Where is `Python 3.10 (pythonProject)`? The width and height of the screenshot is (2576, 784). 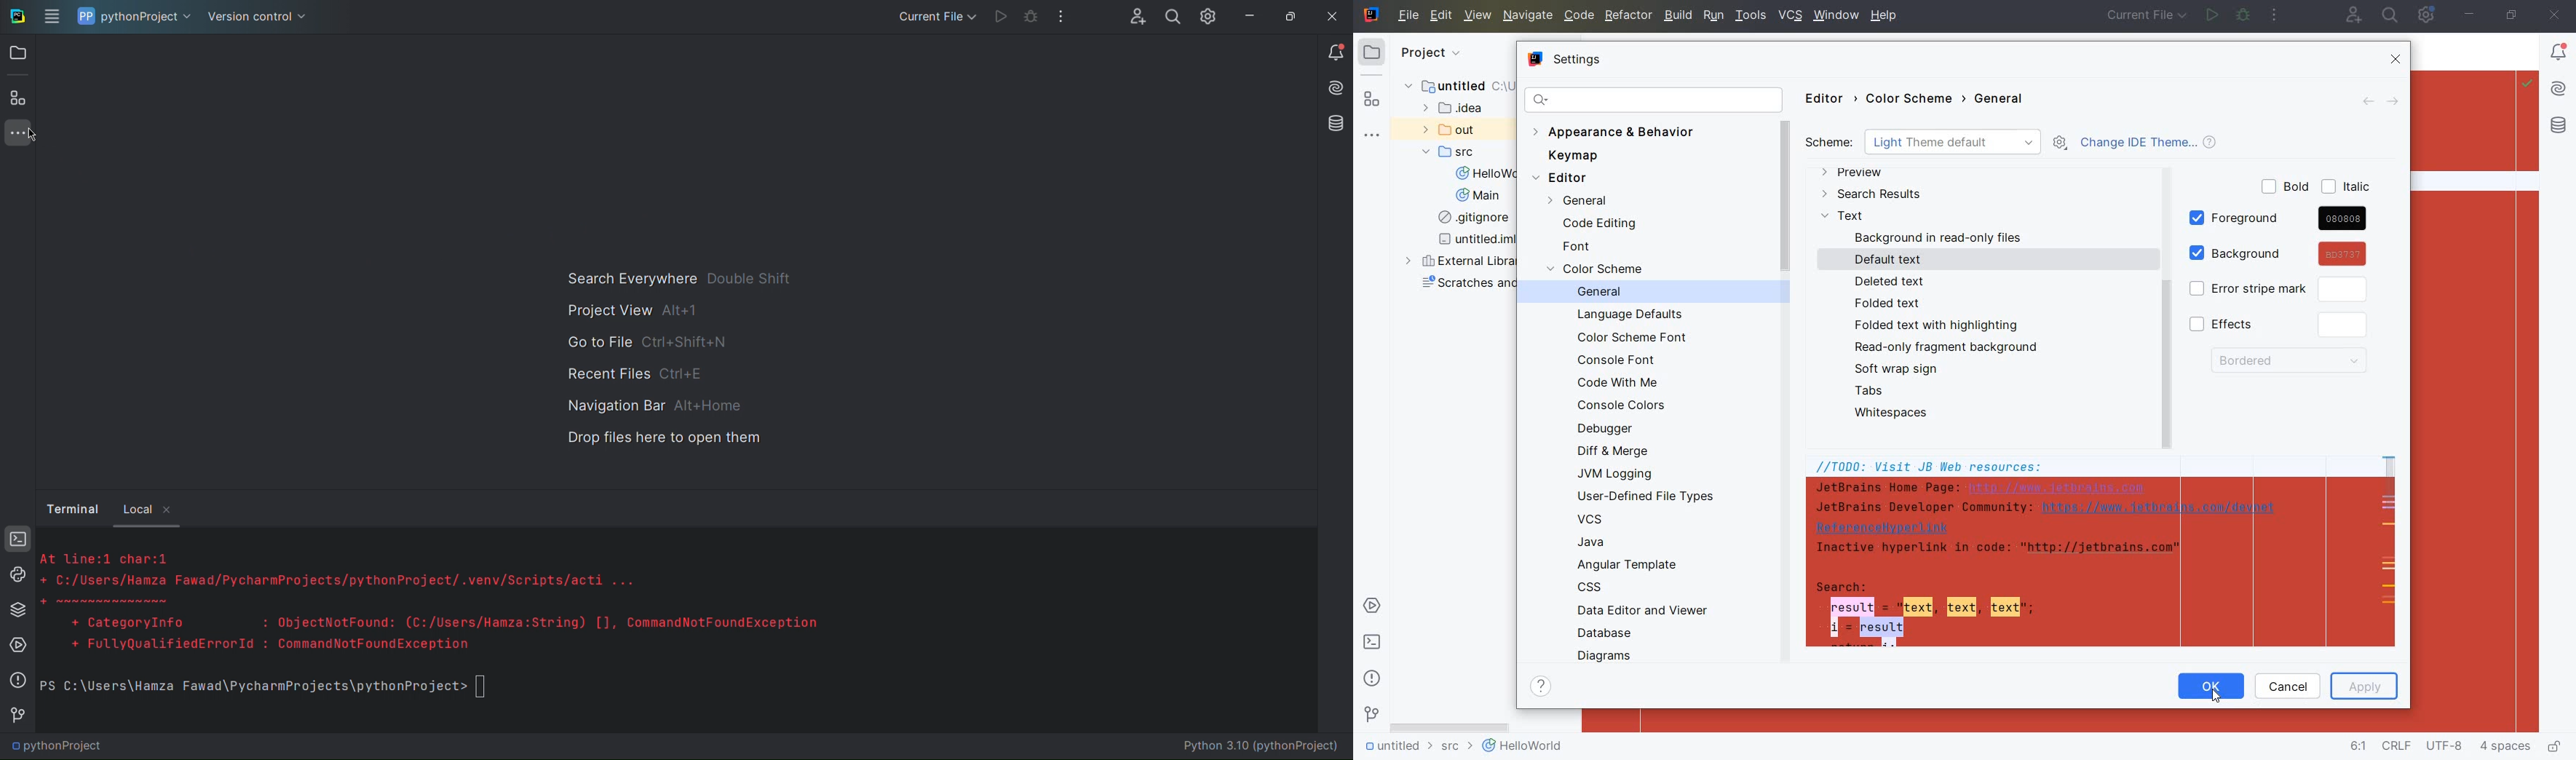 Python 3.10 (pythonProject) is located at coordinates (1266, 747).